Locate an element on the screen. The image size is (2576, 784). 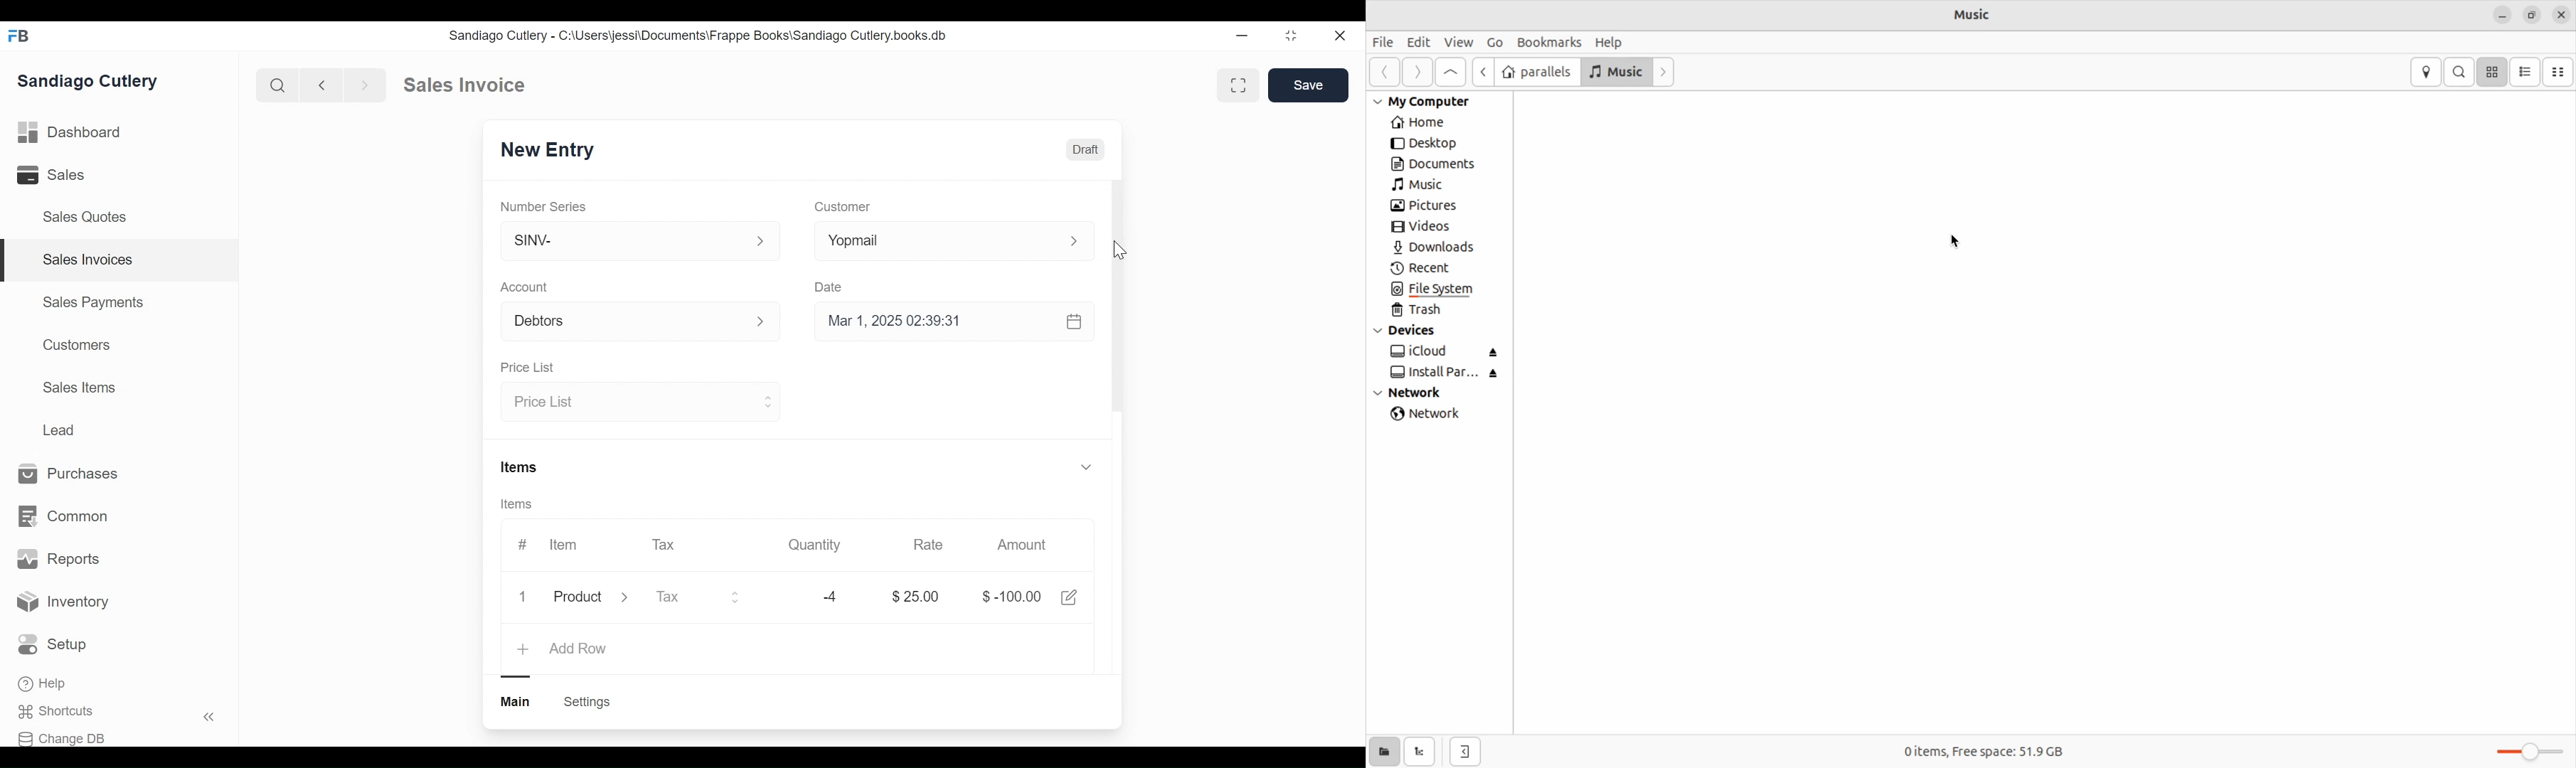
 Common is located at coordinates (65, 516).